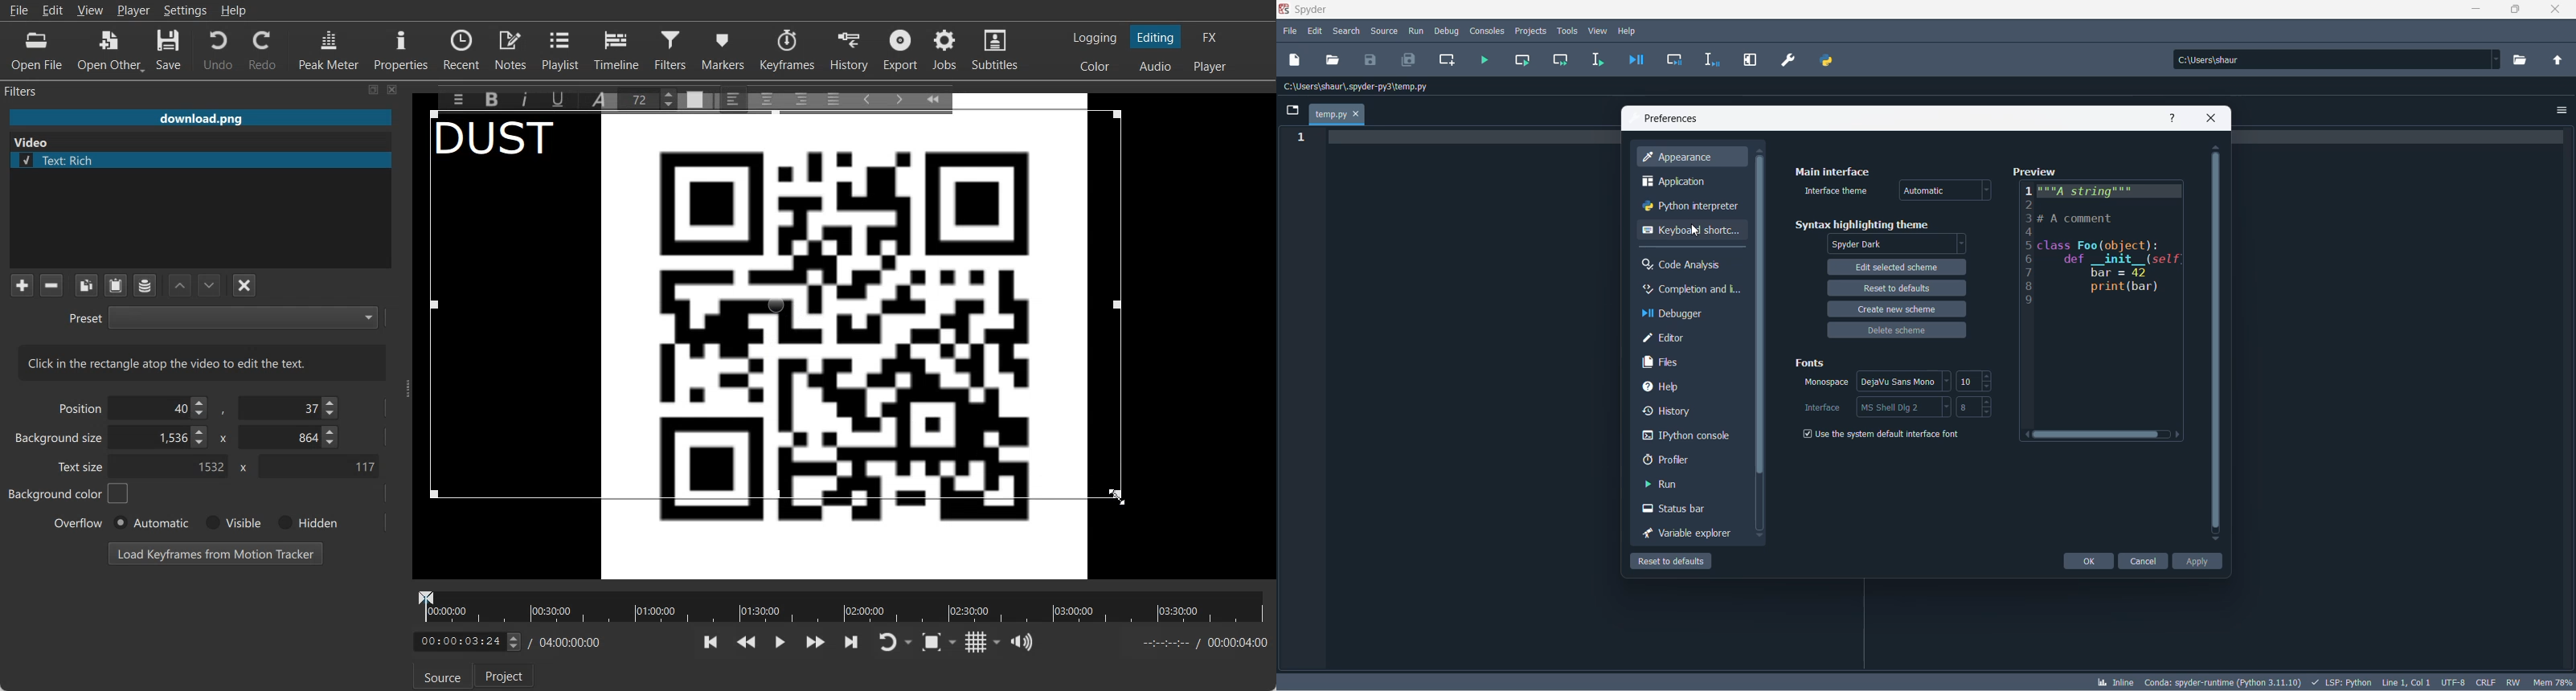 The width and height of the screenshot is (2576, 700). What do you see at coordinates (1416, 29) in the screenshot?
I see `run` at bounding box center [1416, 29].